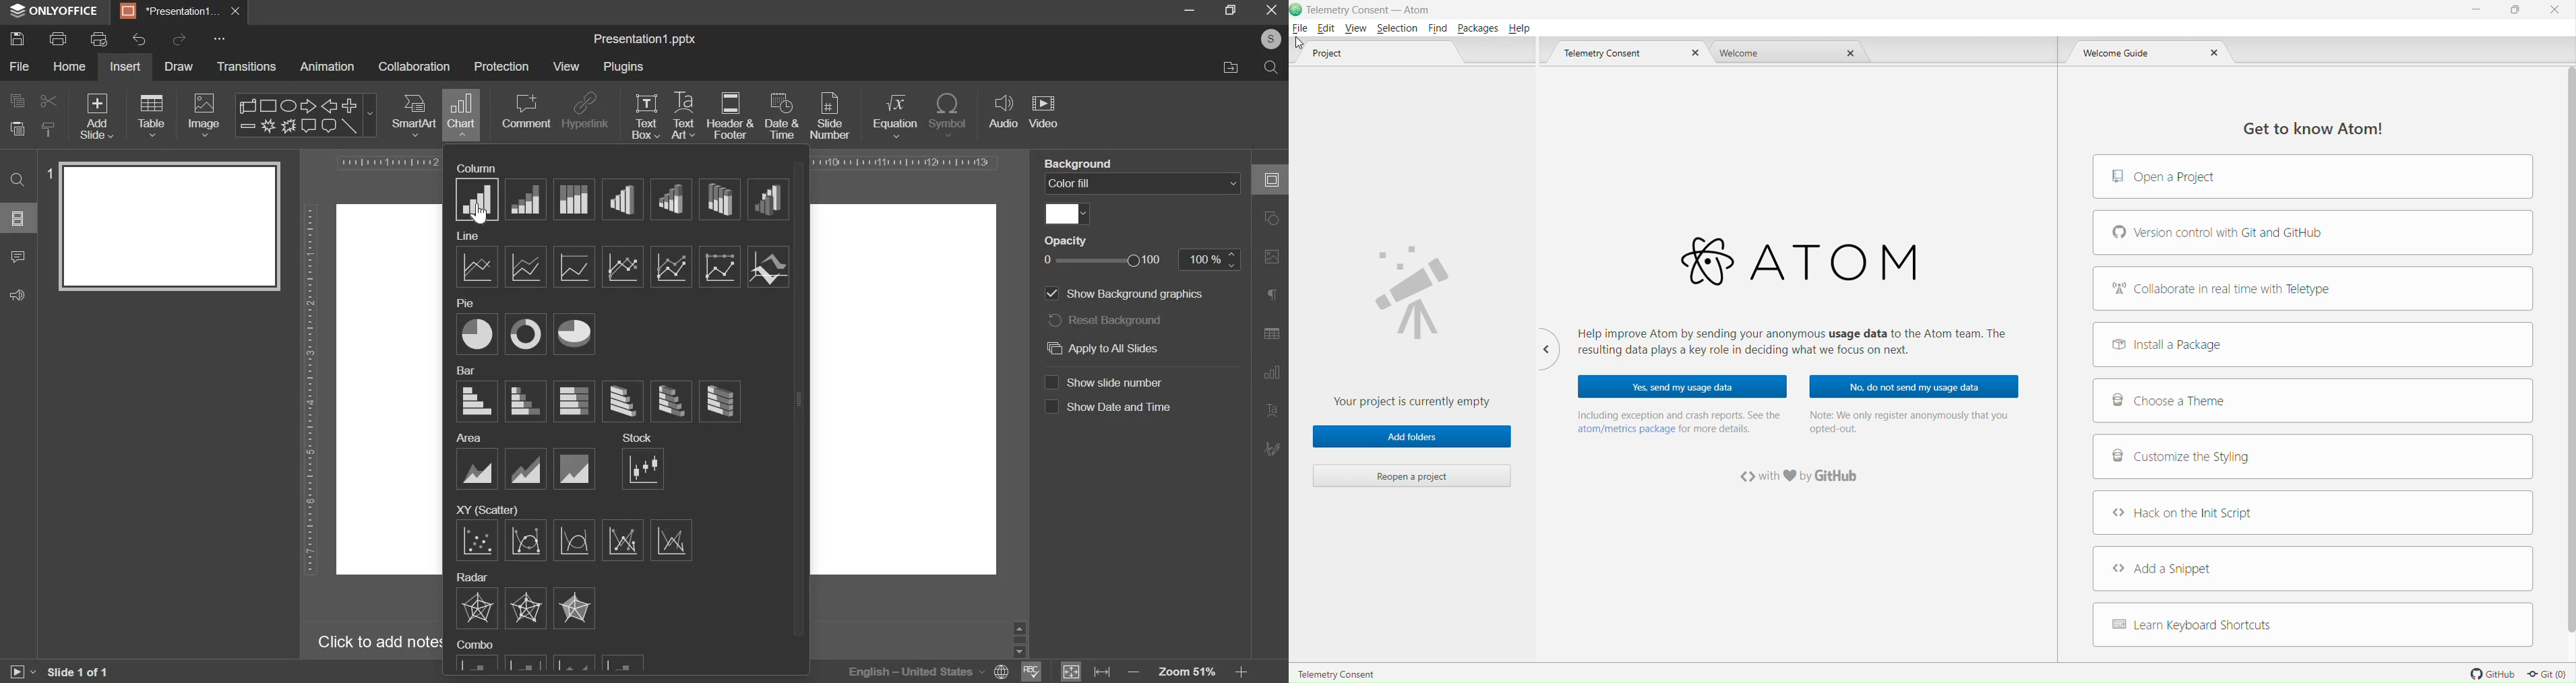 This screenshot has width=2576, height=700. What do you see at coordinates (57, 39) in the screenshot?
I see `print` at bounding box center [57, 39].